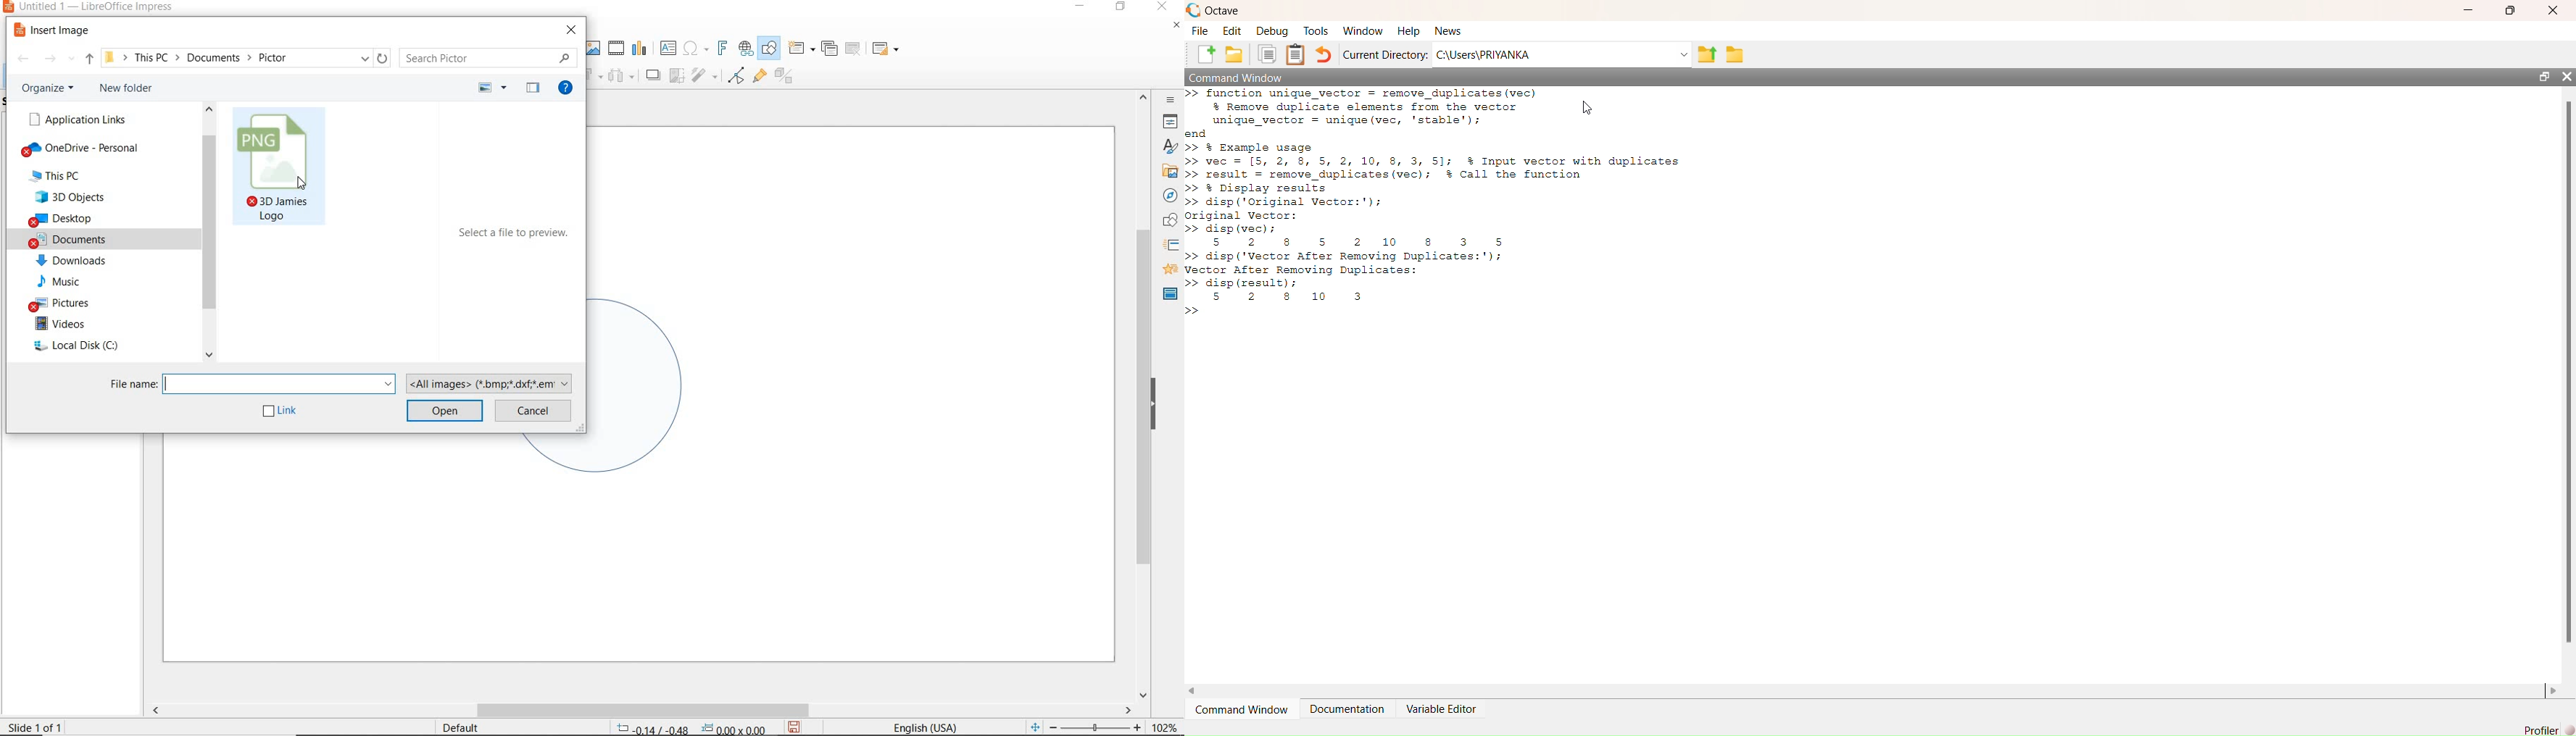 The image size is (2576, 756). What do you see at coordinates (2549, 729) in the screenshot?
I see `Profiler` at bounding box center [2549, 729].